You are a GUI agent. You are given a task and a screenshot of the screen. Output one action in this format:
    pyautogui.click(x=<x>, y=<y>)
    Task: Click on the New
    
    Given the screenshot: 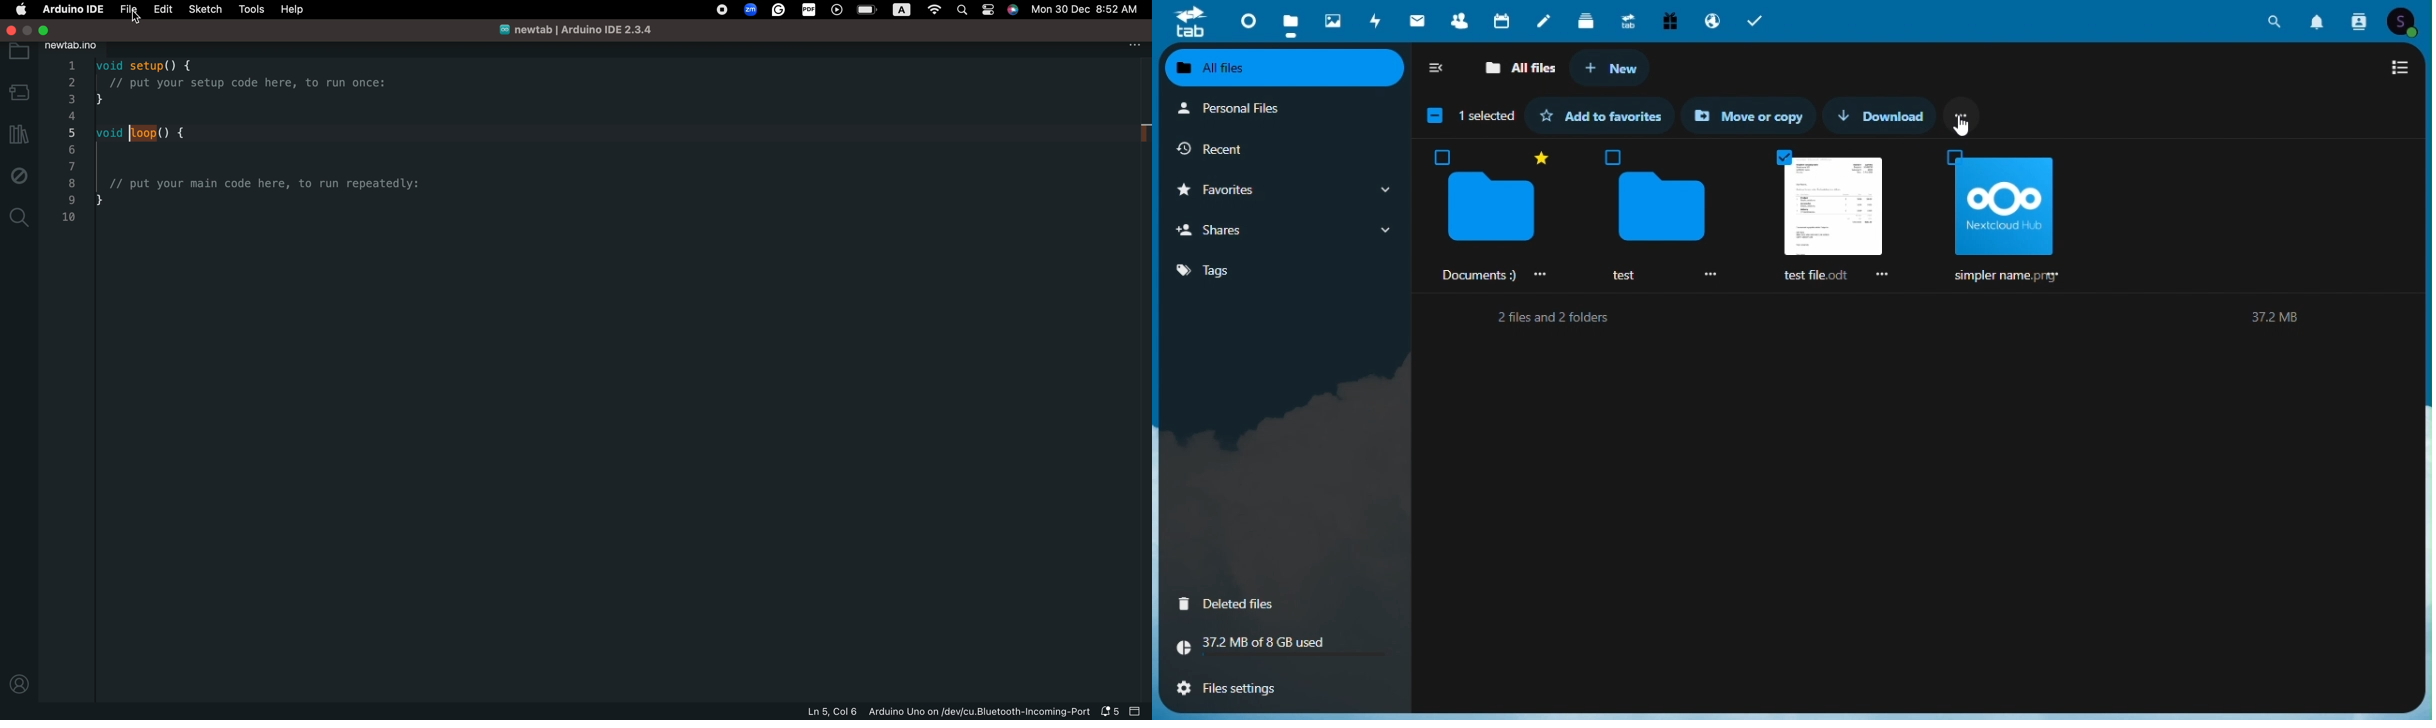 What is the action you would take?
    pyautogui.click(x=1617, y=66)
    